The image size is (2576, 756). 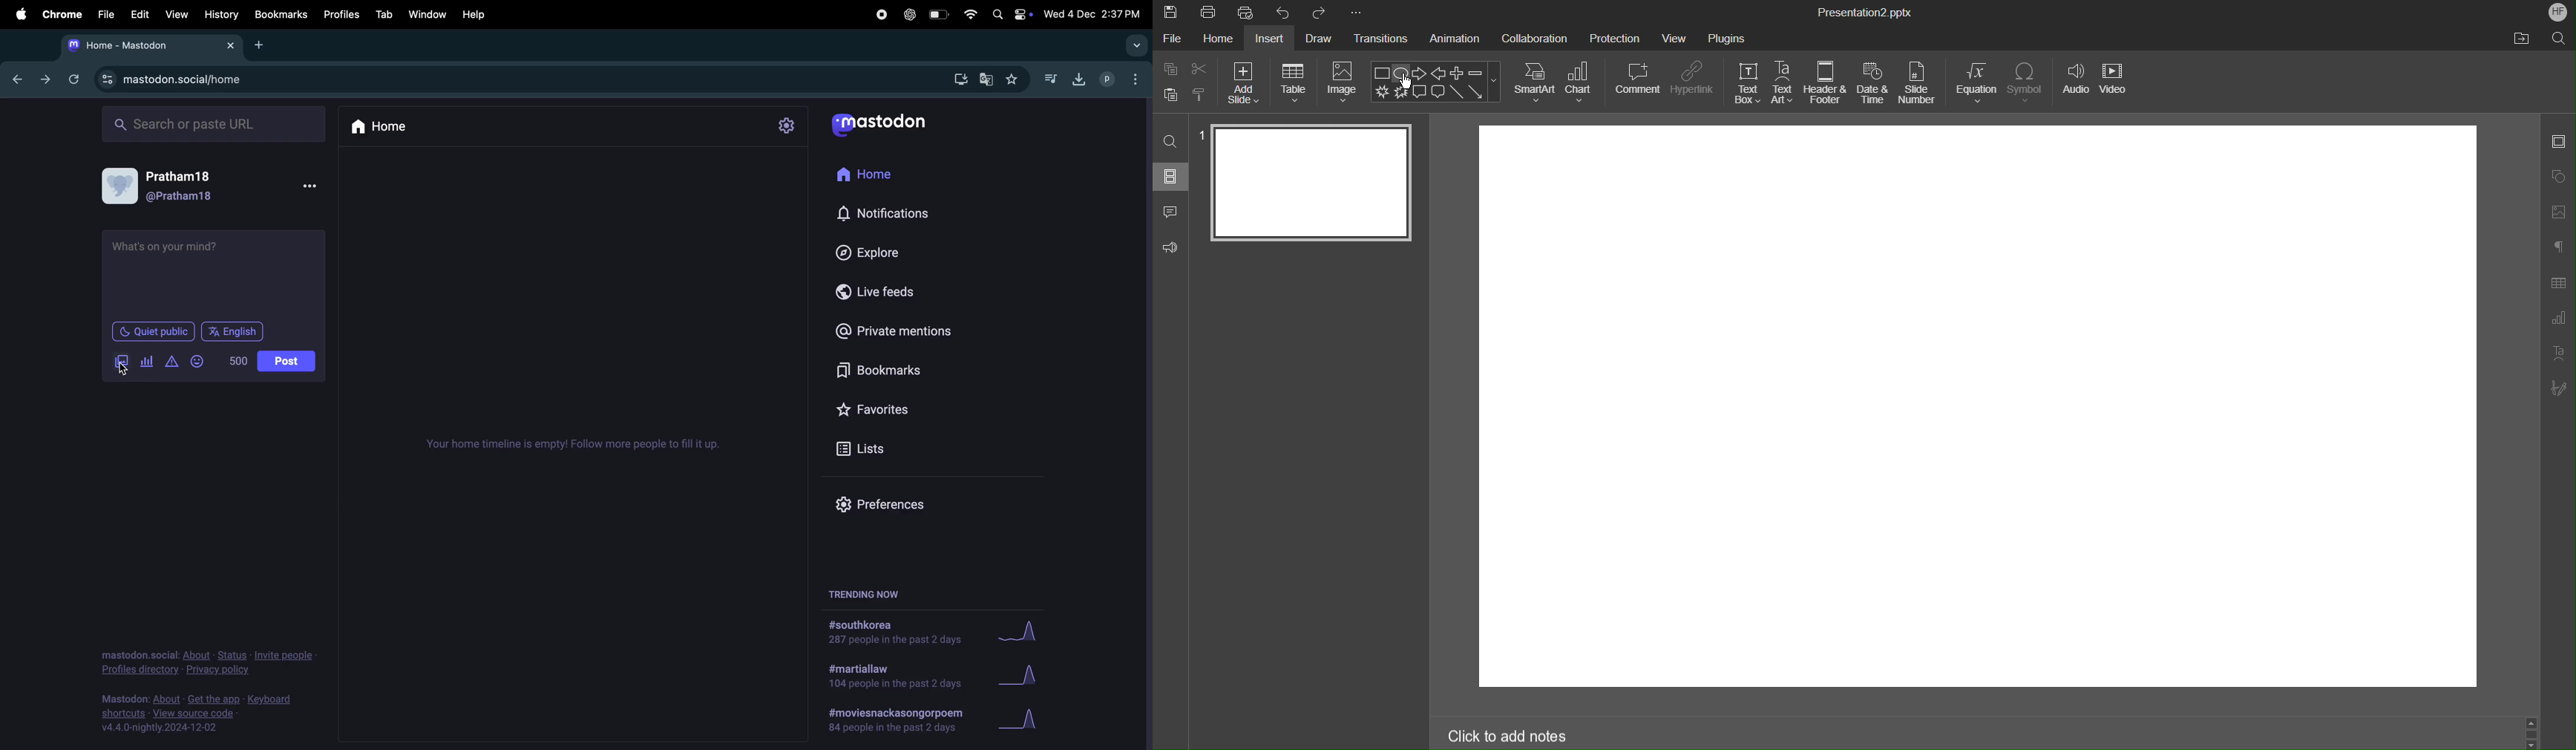 What do you see at coordinates (213, 274) in the screenshot?
I see `text box` at bounding box center [213, 274].